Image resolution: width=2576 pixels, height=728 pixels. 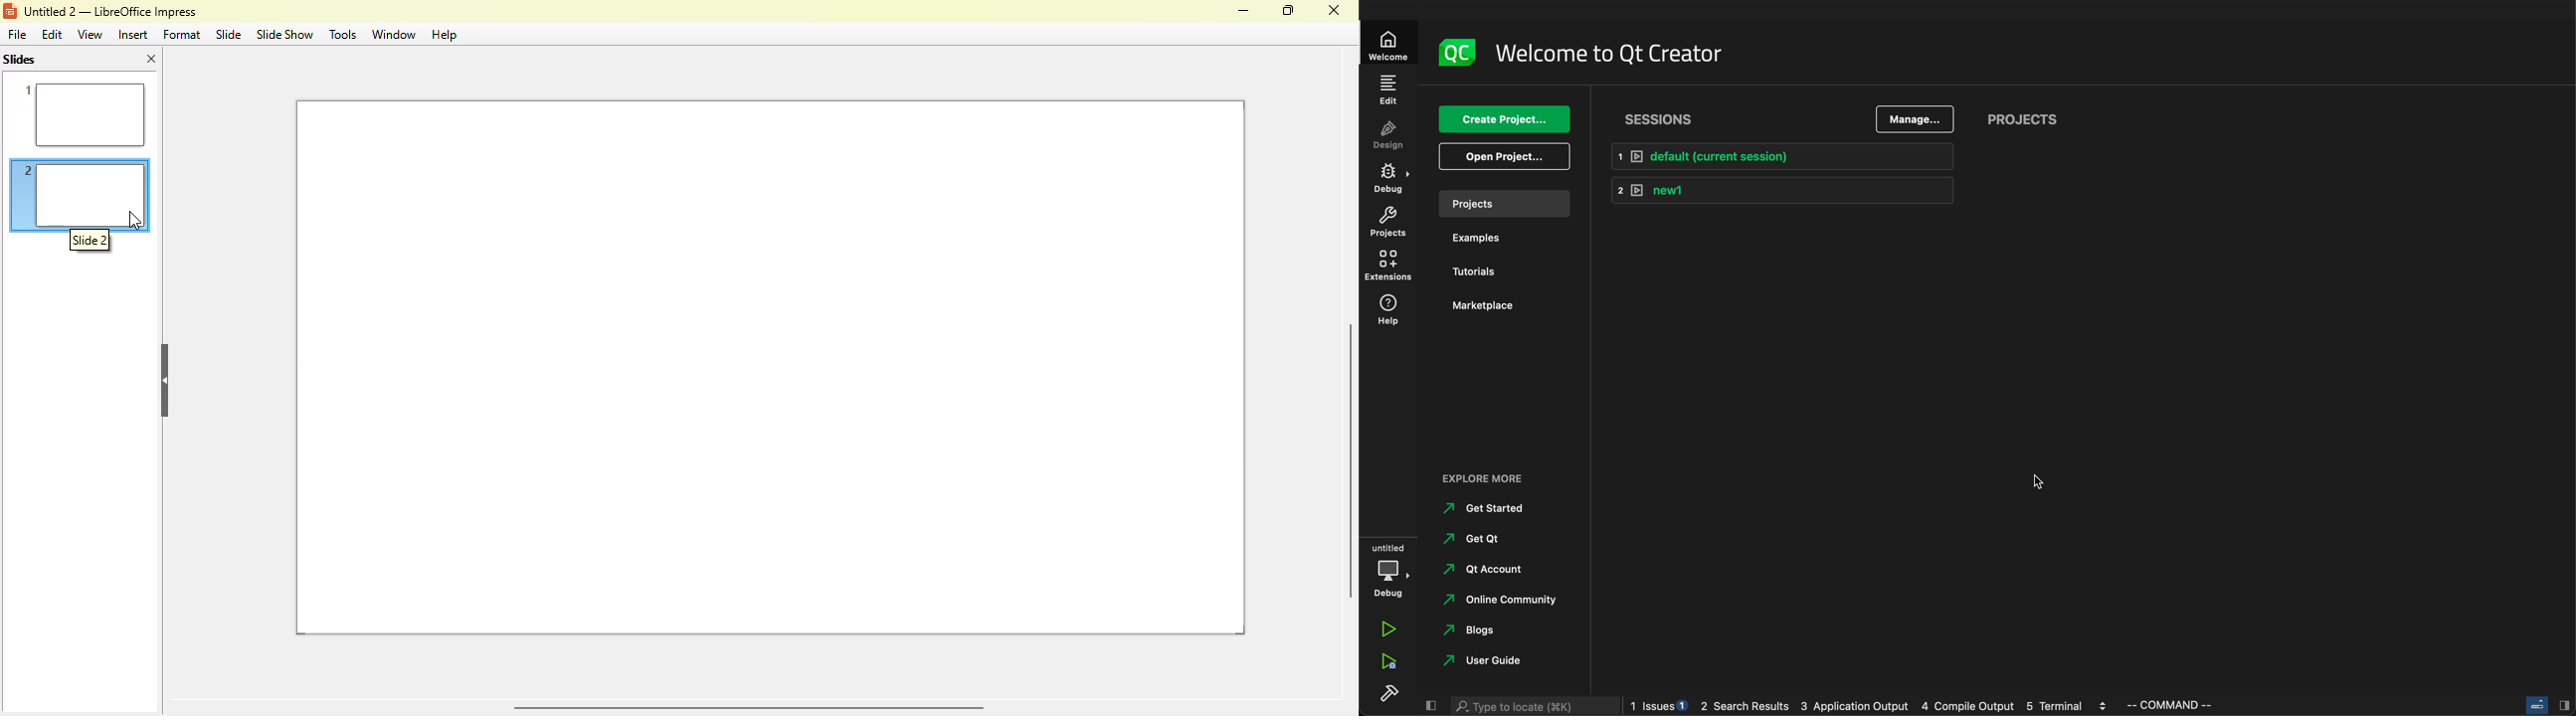 What do you see at coordinates (10, 11) in the screenshot?
I see `logo` at bounding box center [10, 11].